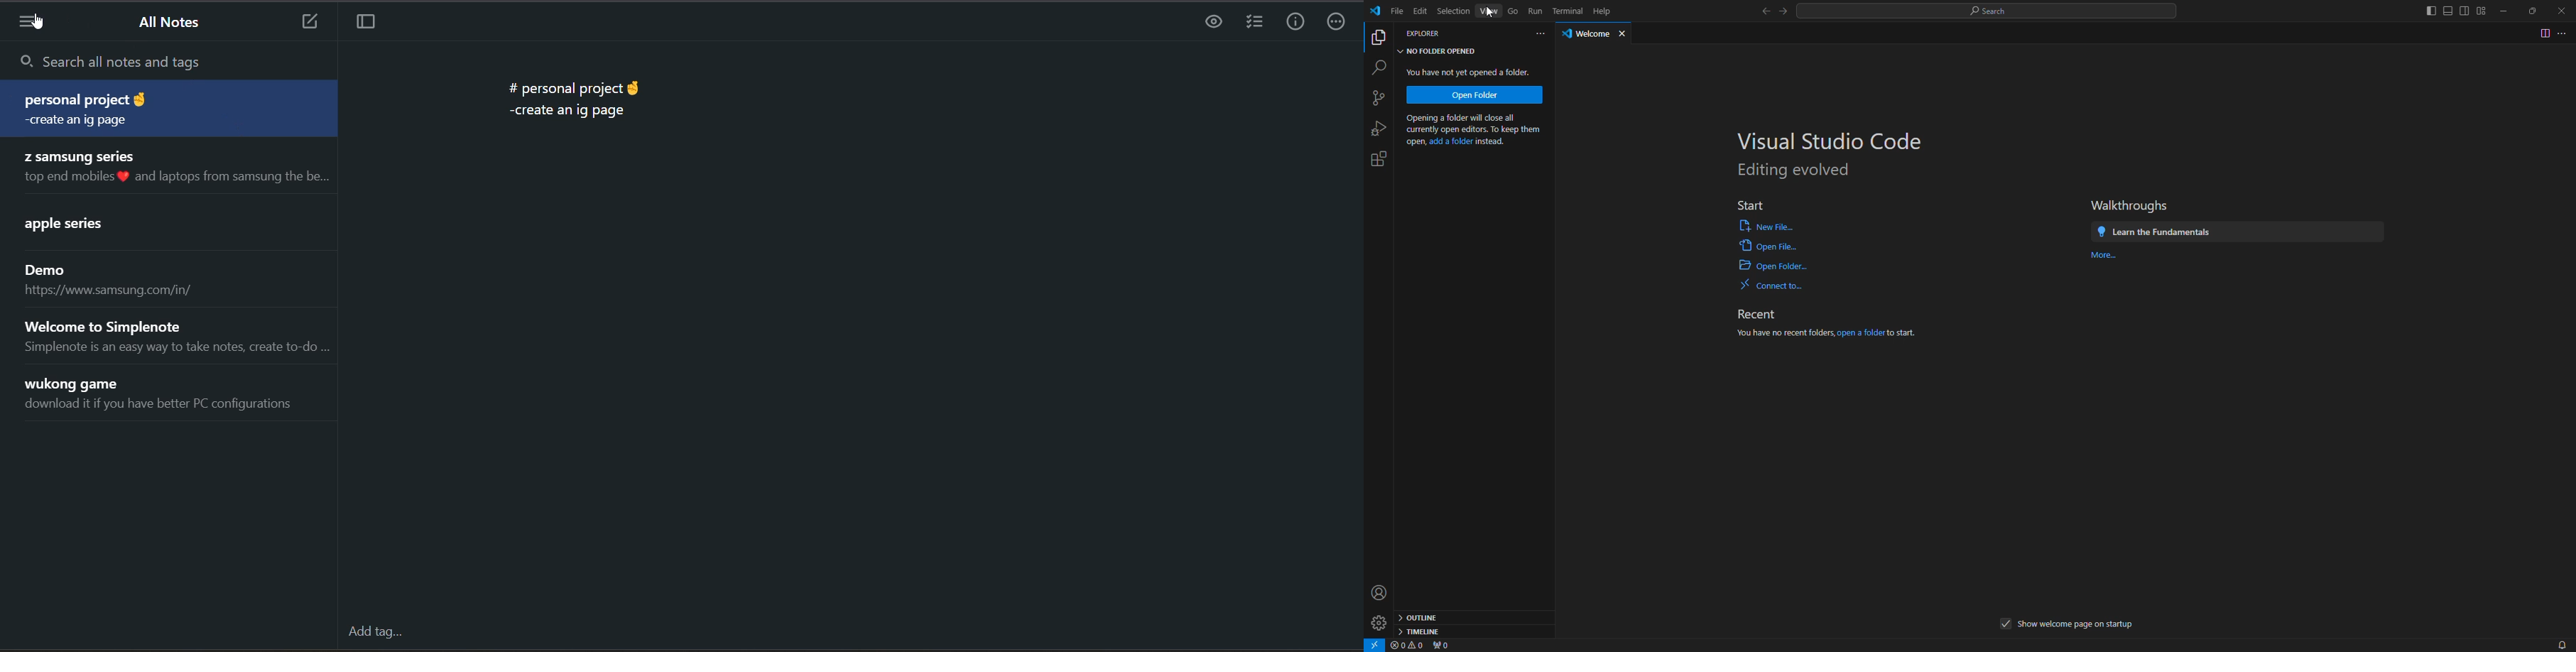 Image resolution: width=2576 pixels, height=672 pixels. I want to click on menu, so click(31, 26).